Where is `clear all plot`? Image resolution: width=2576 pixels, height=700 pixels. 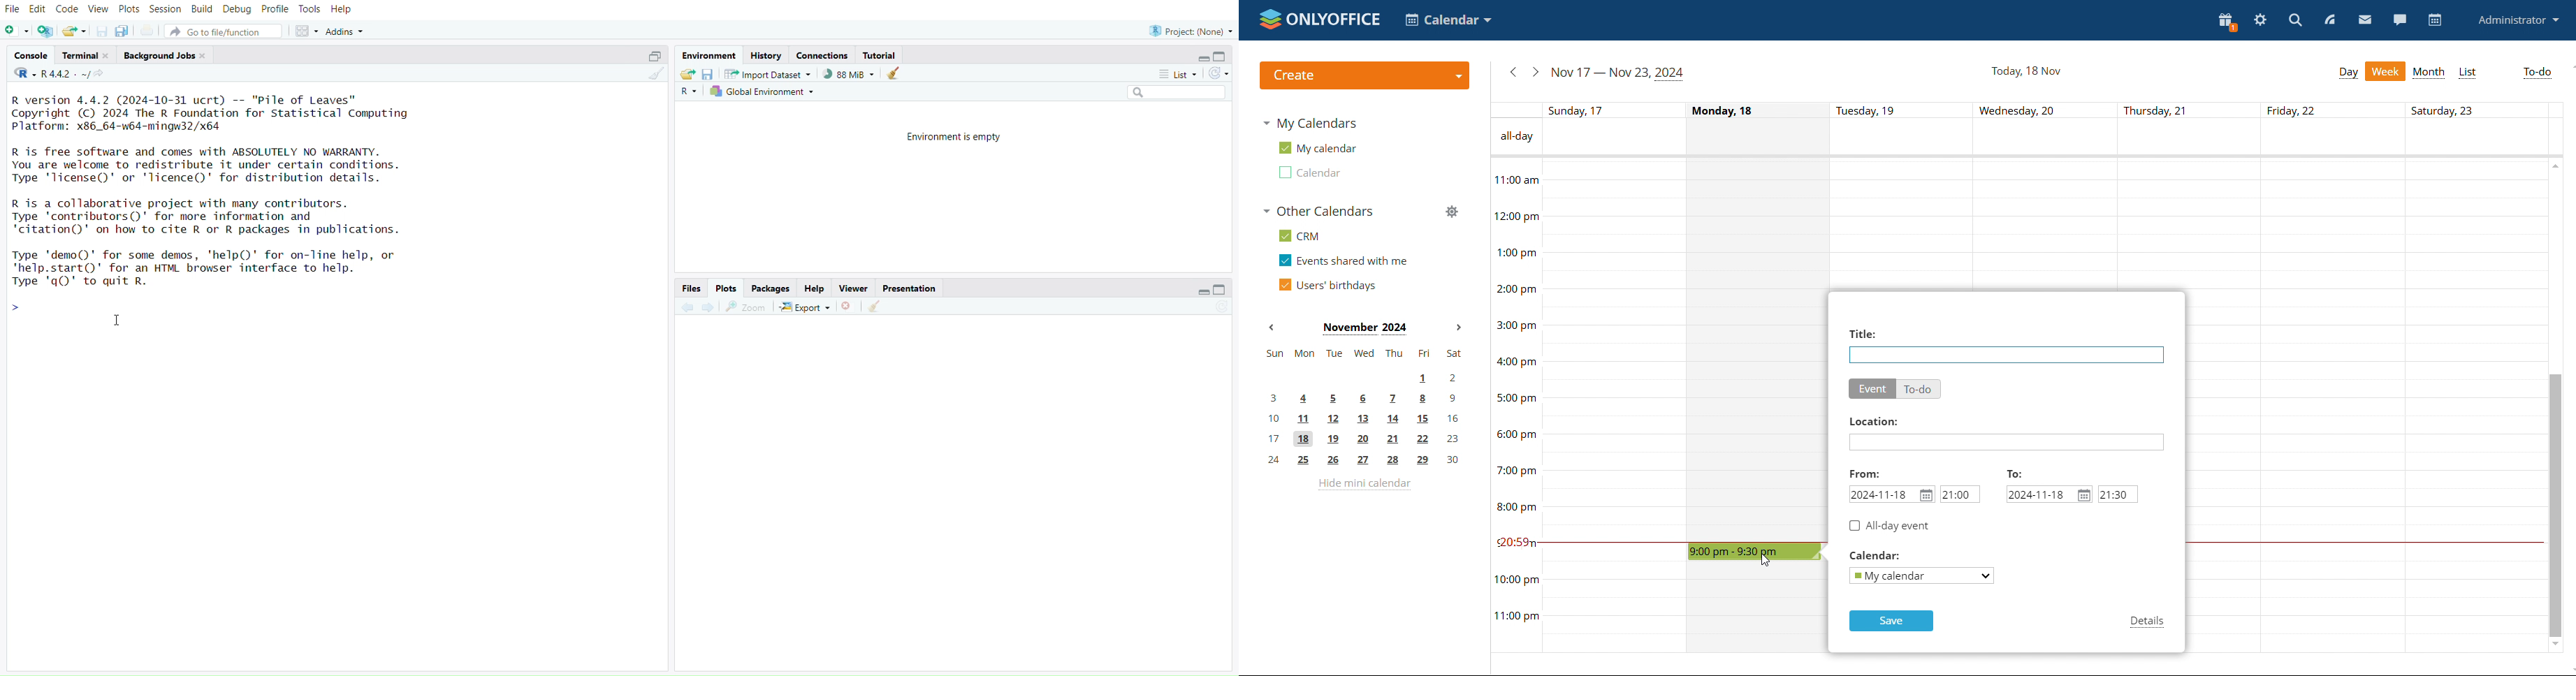 clear all plot is located at coordinates (876, 306).